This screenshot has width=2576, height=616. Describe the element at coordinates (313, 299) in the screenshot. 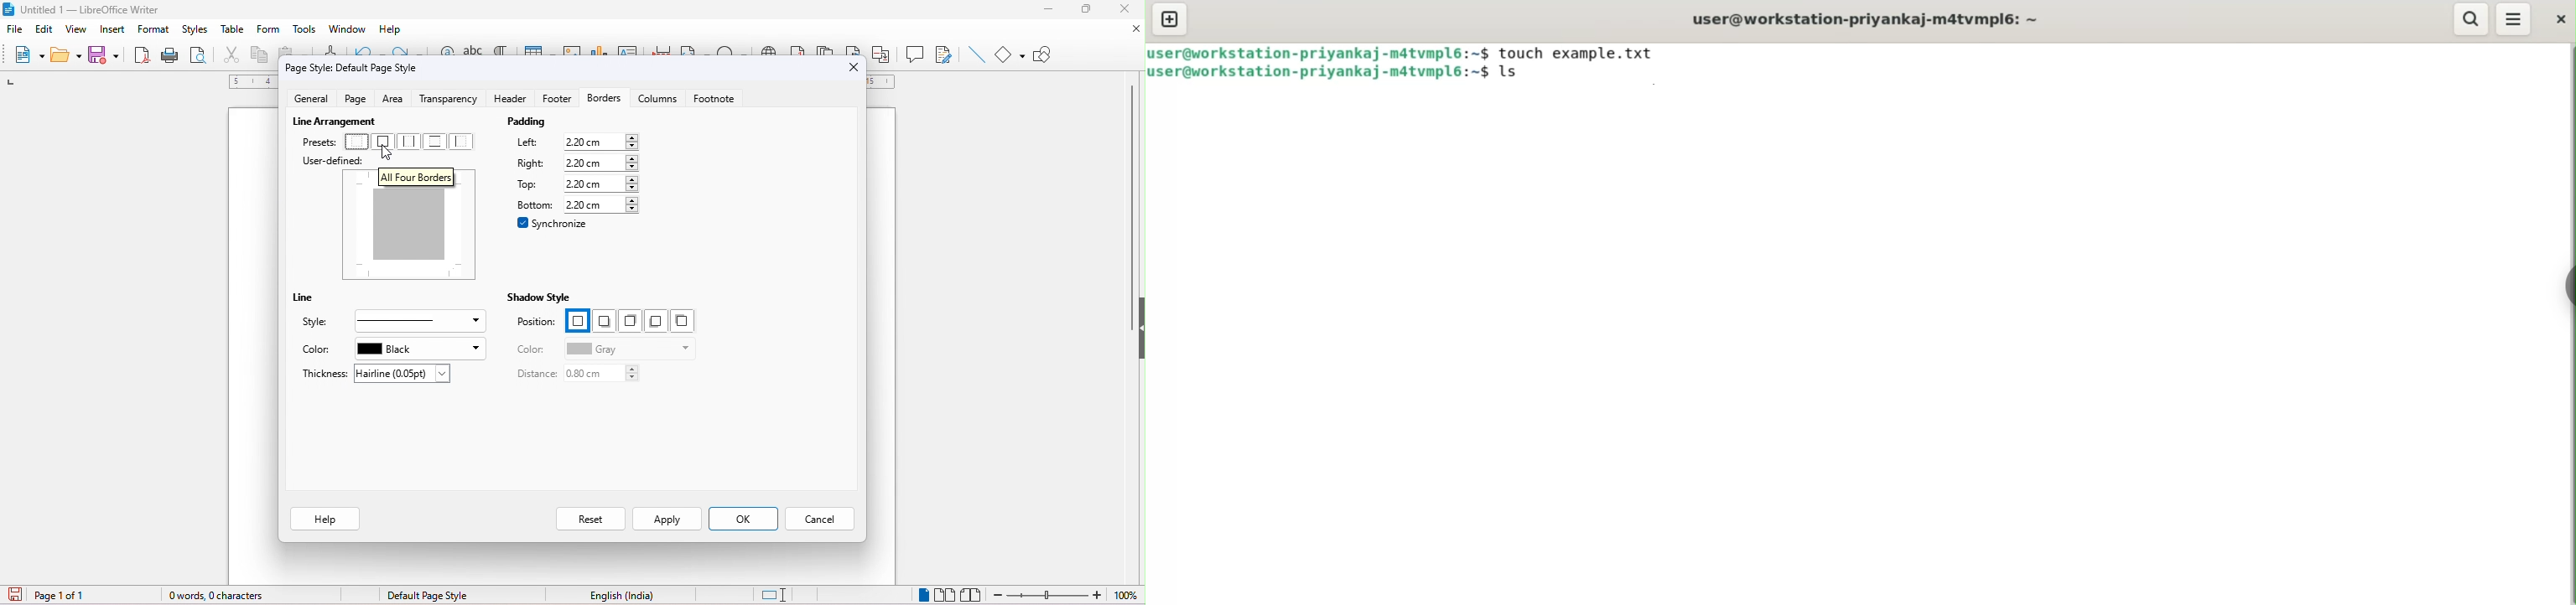

I see `line` at that location.